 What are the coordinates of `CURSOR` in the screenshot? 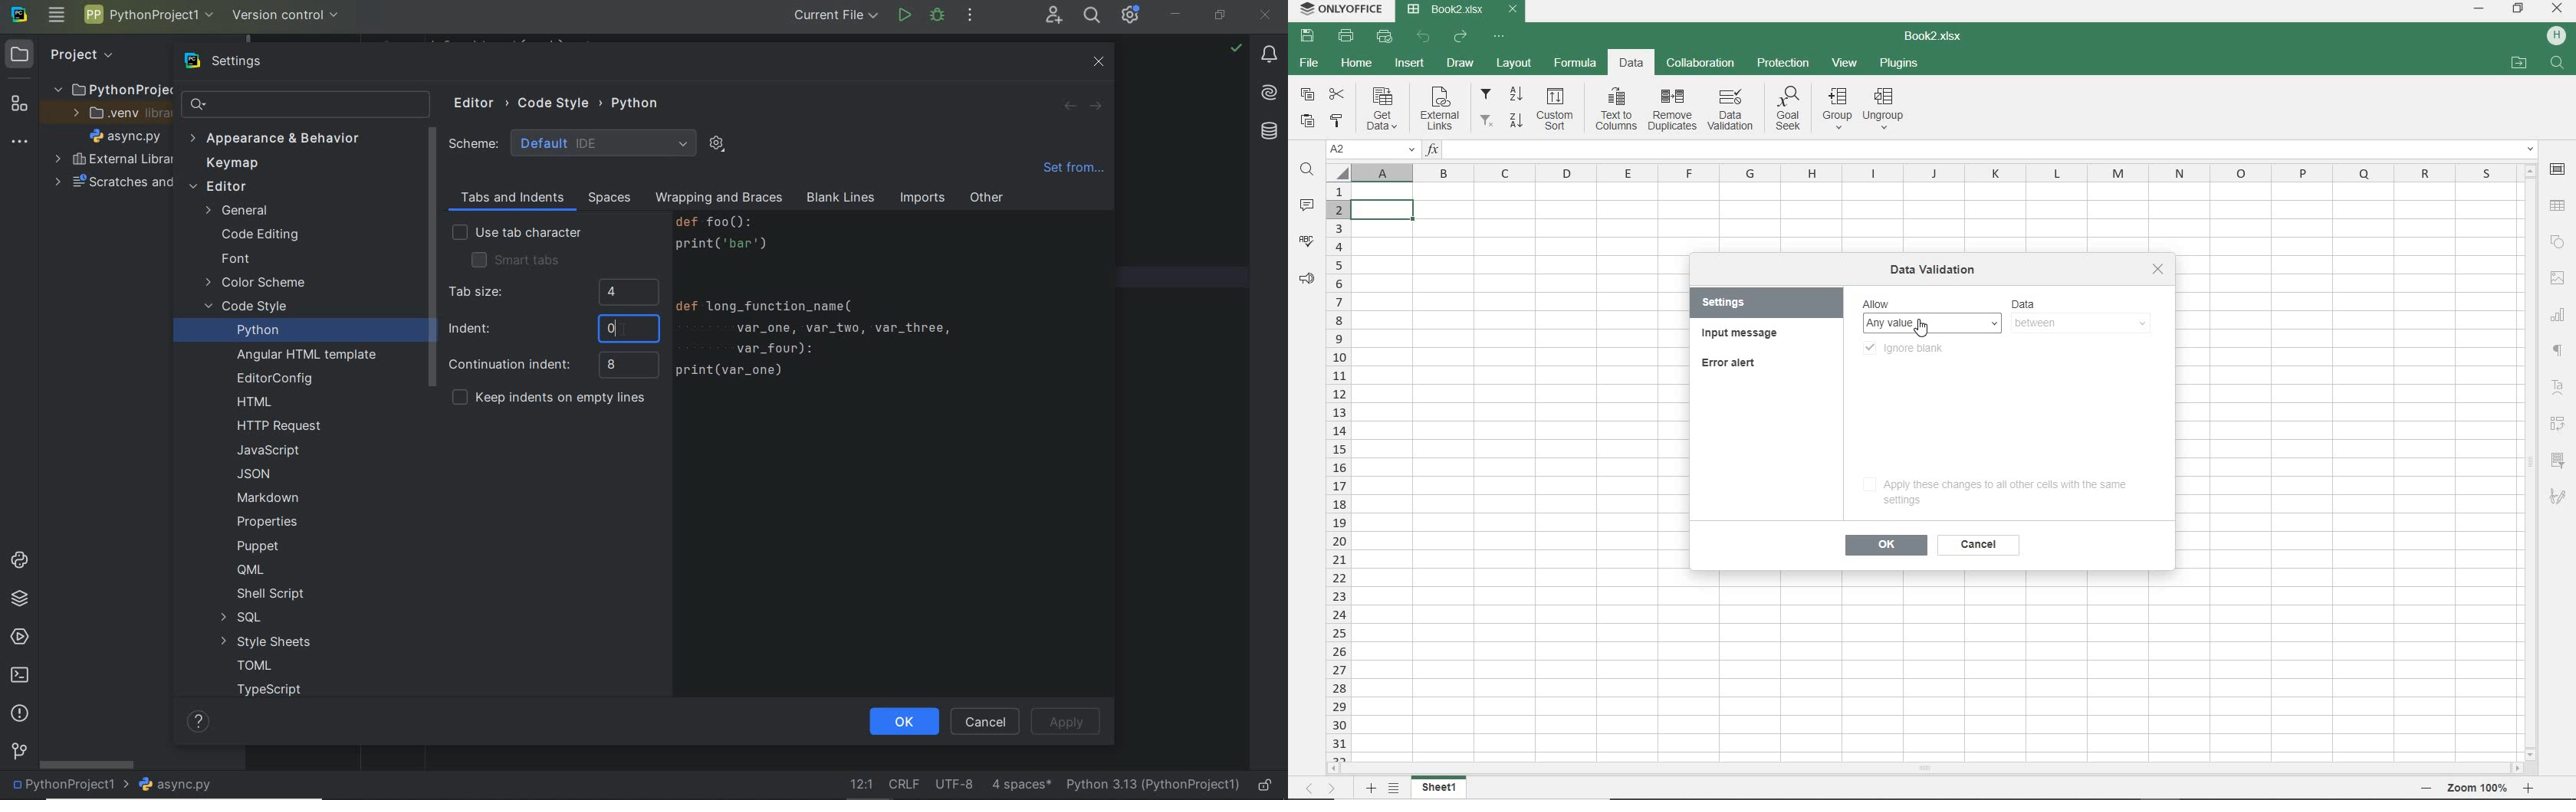 It's located at (1921, 327).